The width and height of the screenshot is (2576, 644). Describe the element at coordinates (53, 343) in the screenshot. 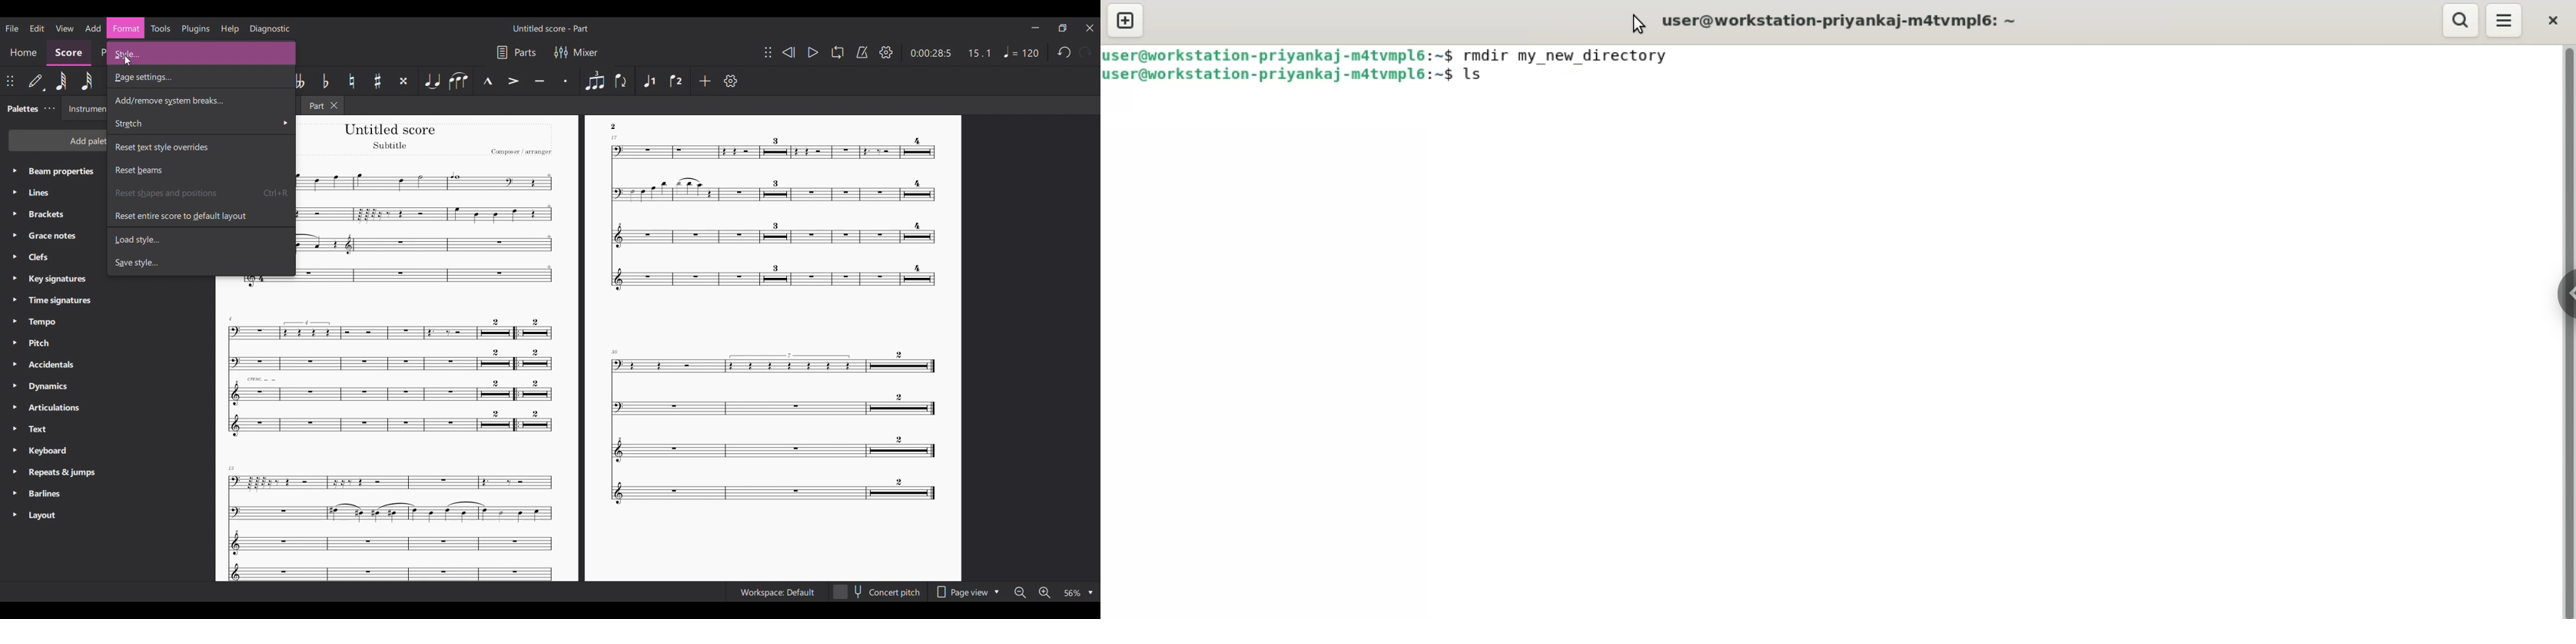

I see `Pitch` at that location.